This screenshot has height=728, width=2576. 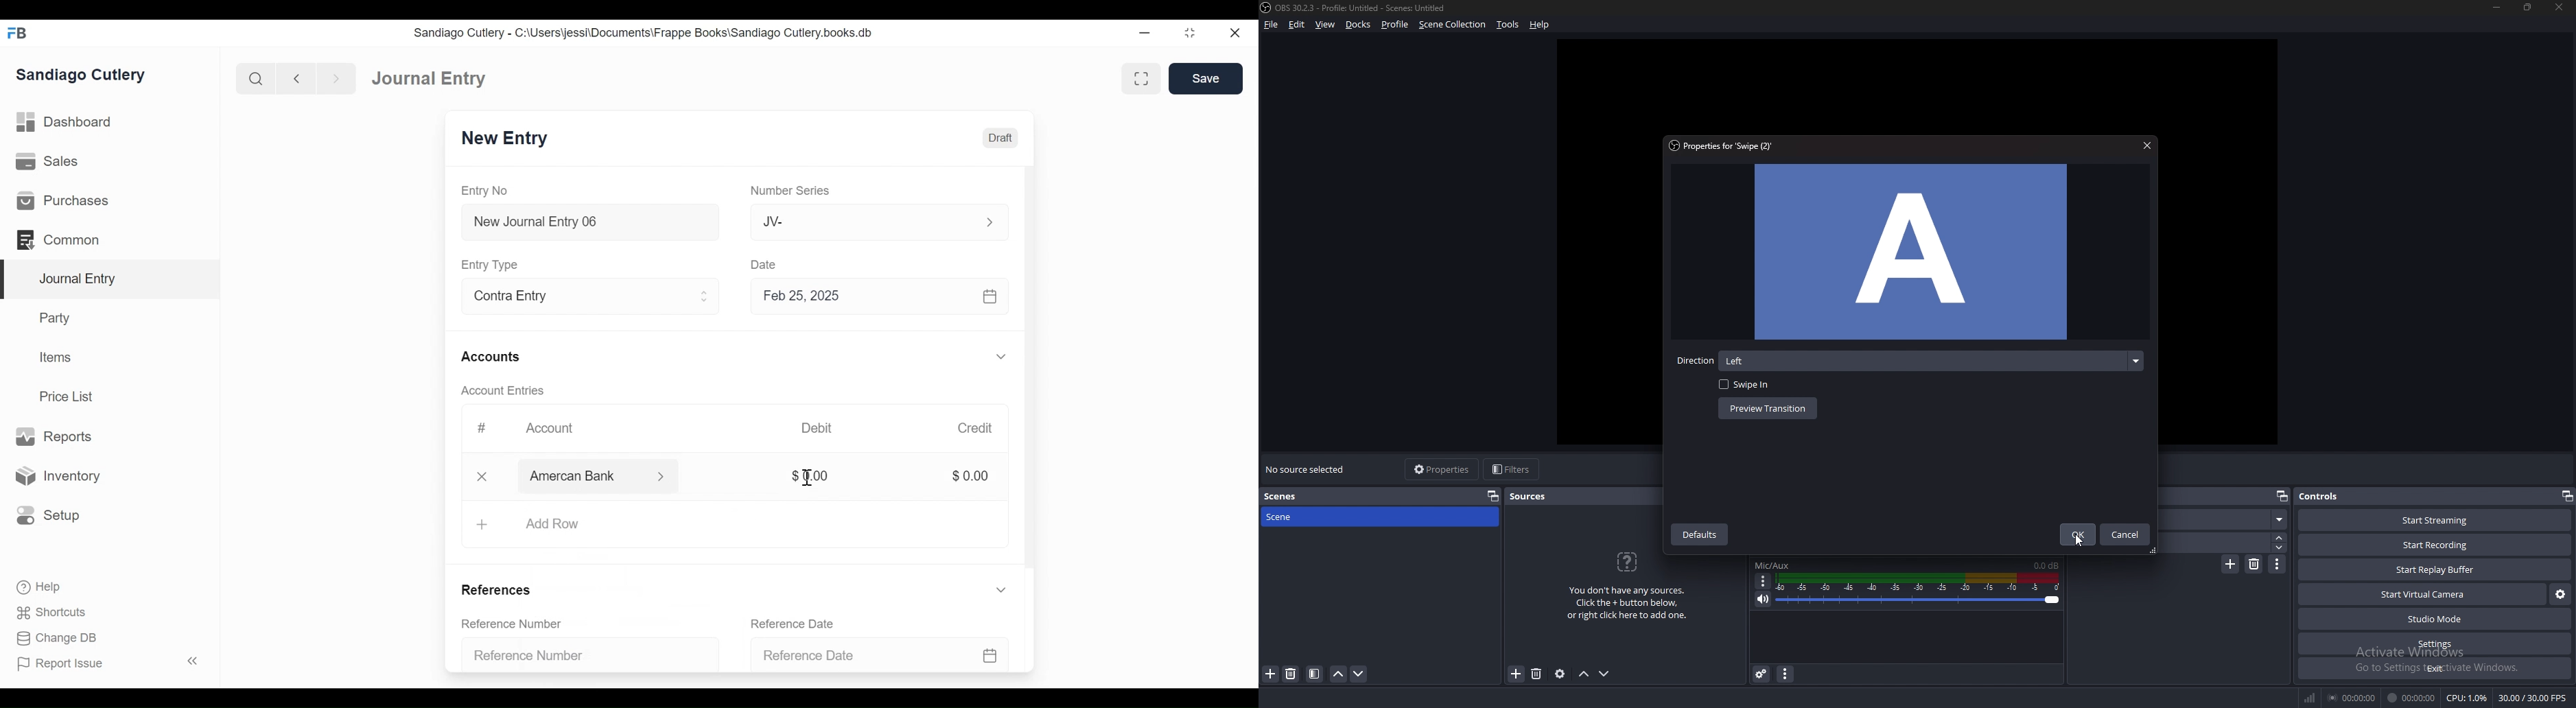 What do you see at coordinates (1786, 674) in the screenshot?
I see `audio mixer properties` at bounding box center [1786, 674].